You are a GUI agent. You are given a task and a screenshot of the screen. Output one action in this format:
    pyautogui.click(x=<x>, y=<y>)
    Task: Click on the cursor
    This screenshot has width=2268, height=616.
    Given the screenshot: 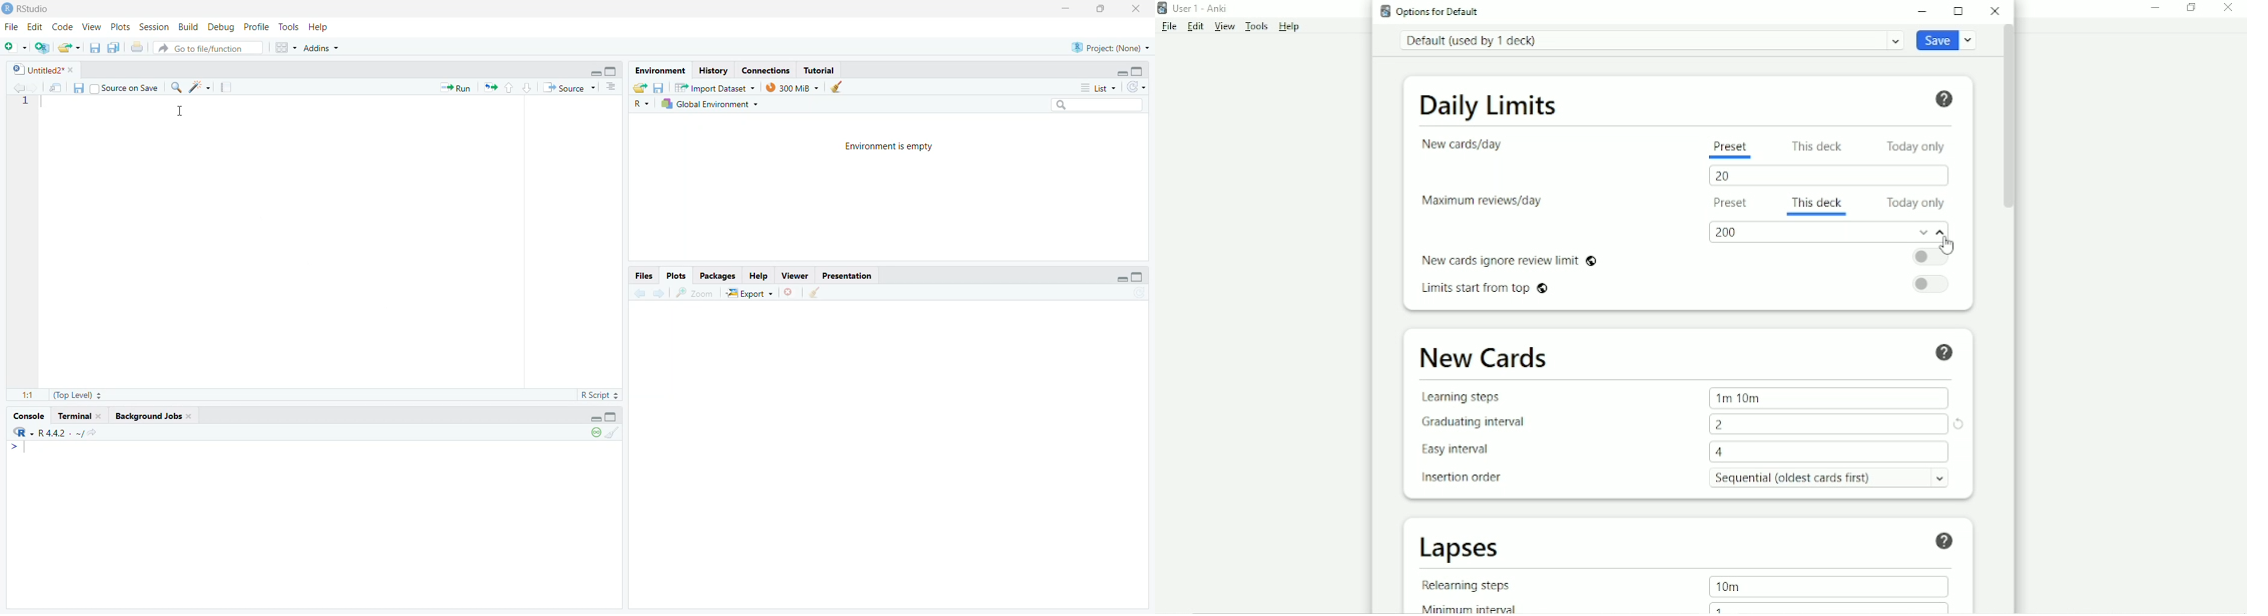 What is the action you would take?
    pyautogui.click(x=181, y=113)
    